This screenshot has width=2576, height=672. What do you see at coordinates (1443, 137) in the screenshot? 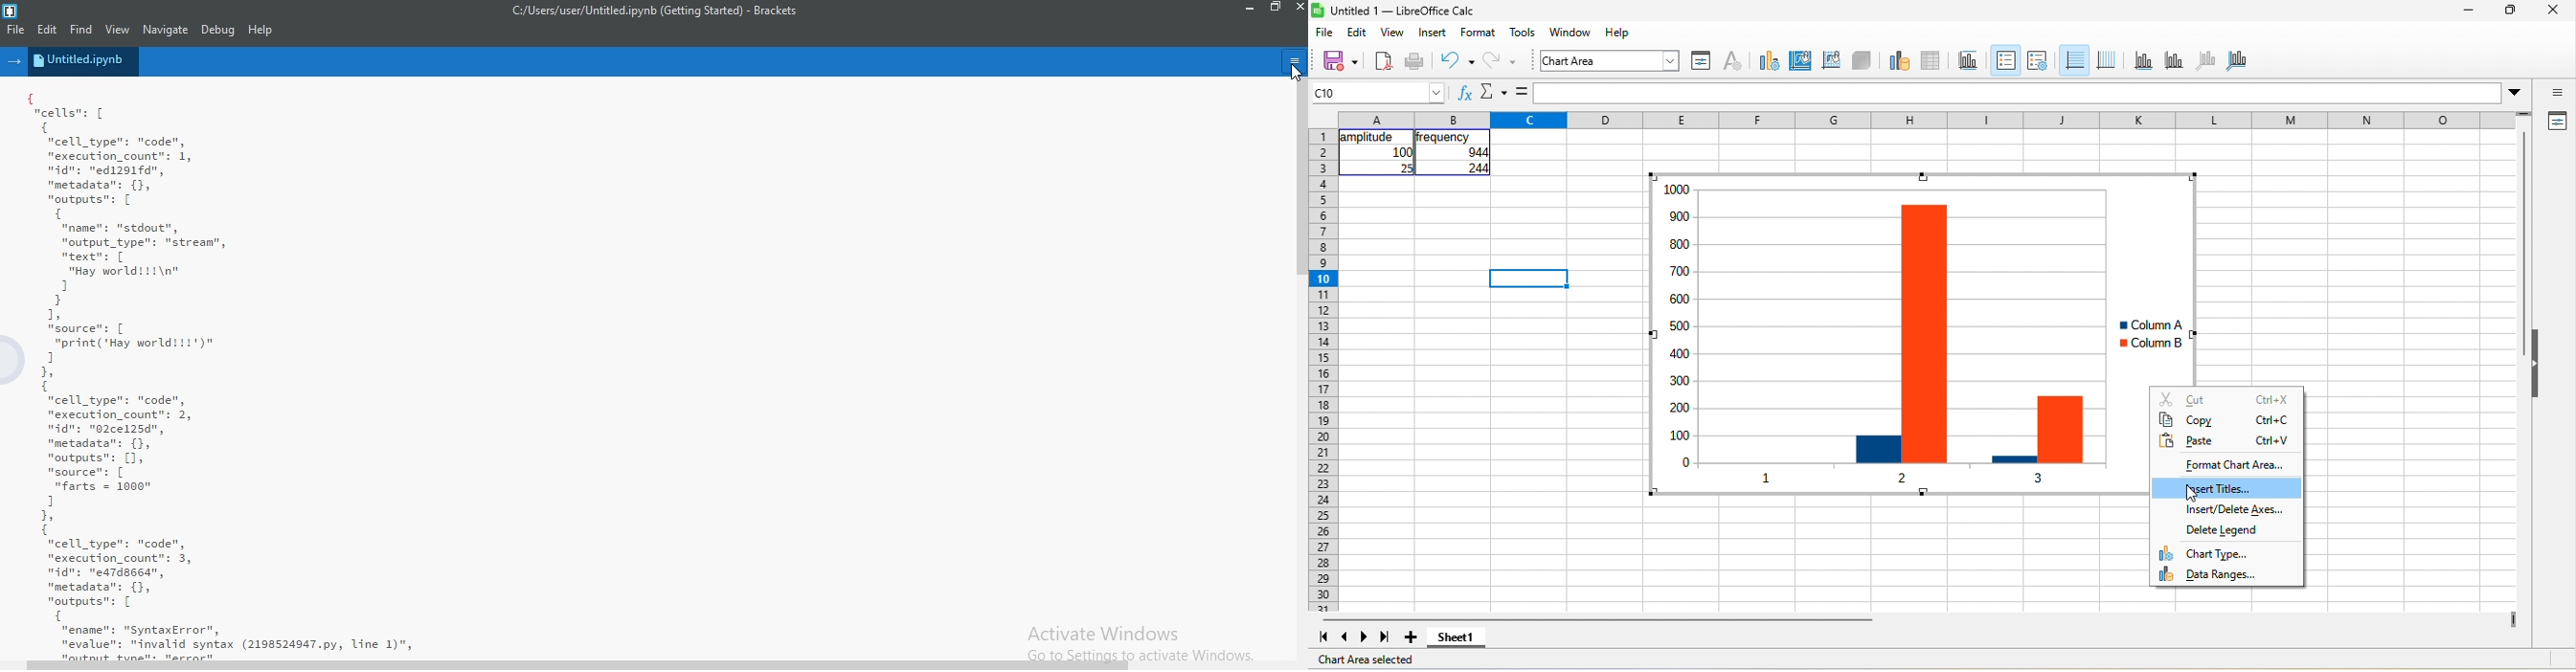
I see `frequency` at bounding box center [1443, 137].